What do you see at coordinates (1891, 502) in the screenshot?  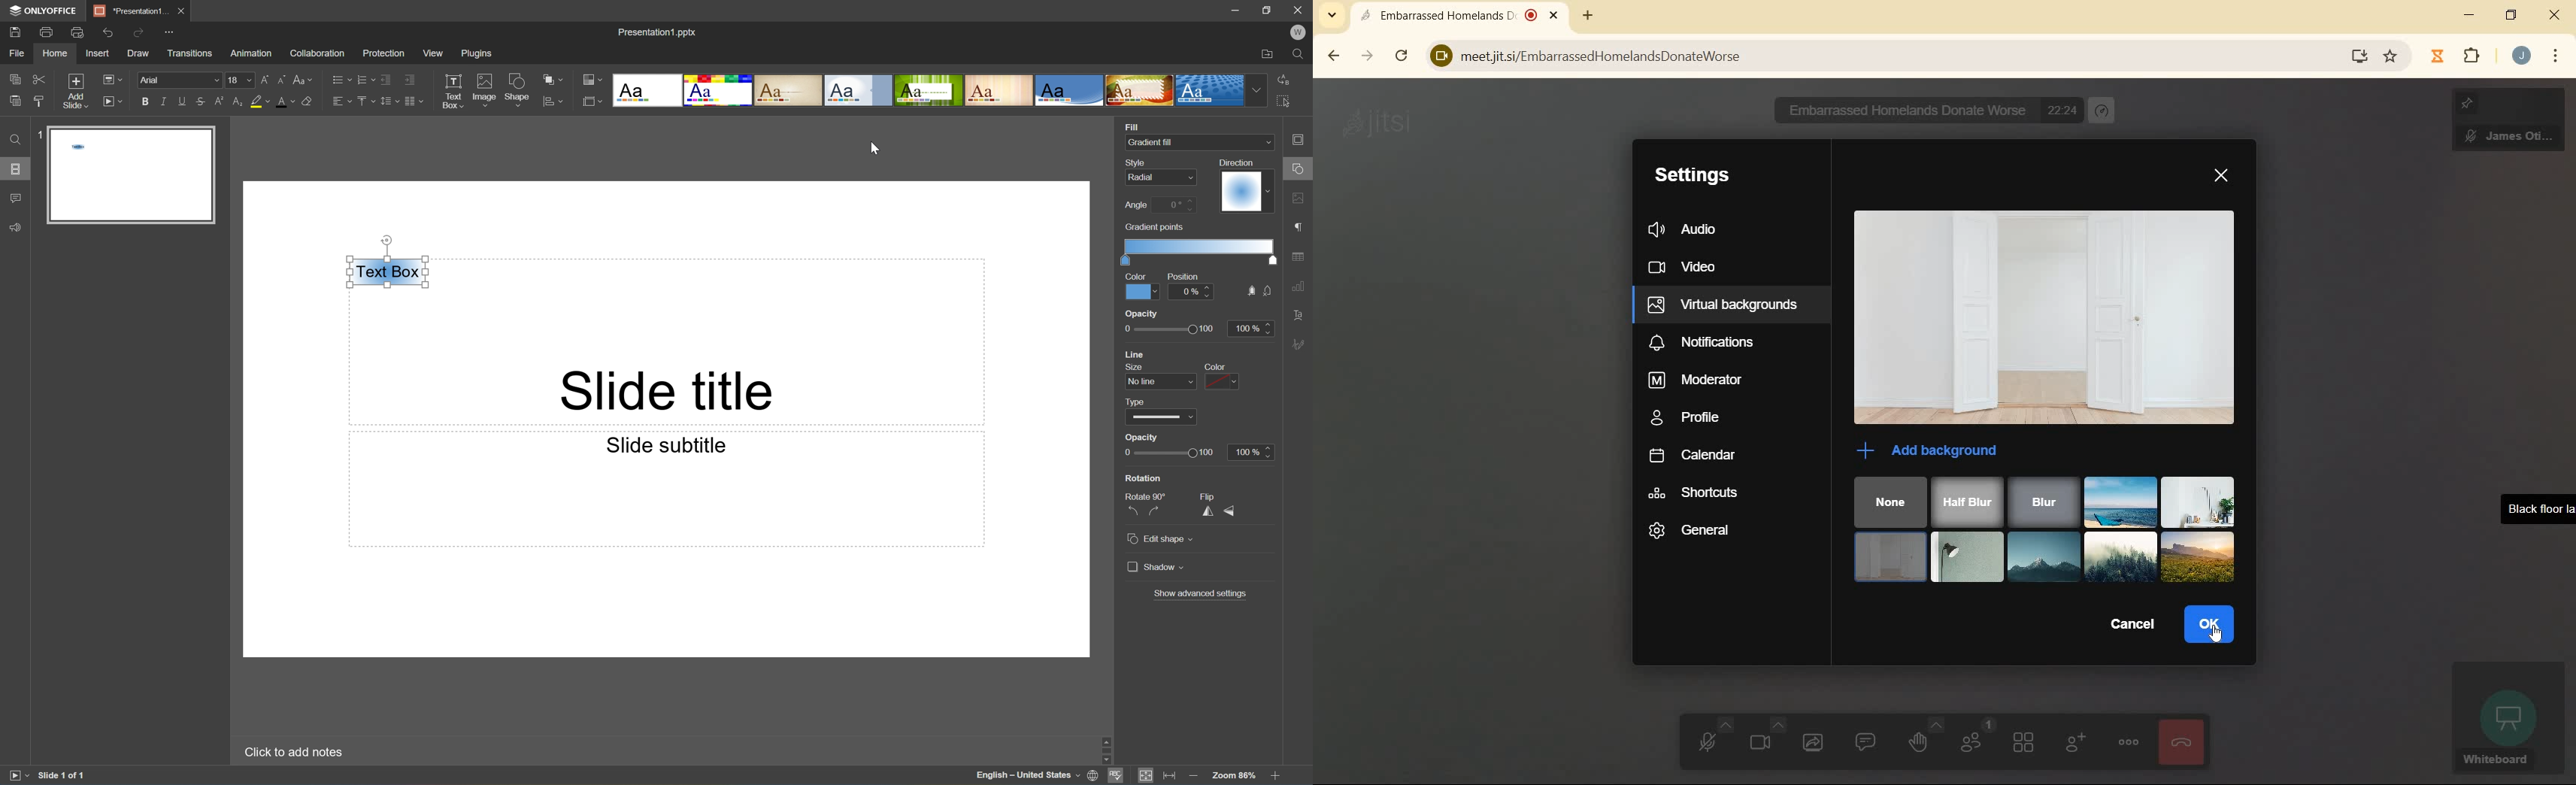 I see `none` at bounding box center [1891, 502].